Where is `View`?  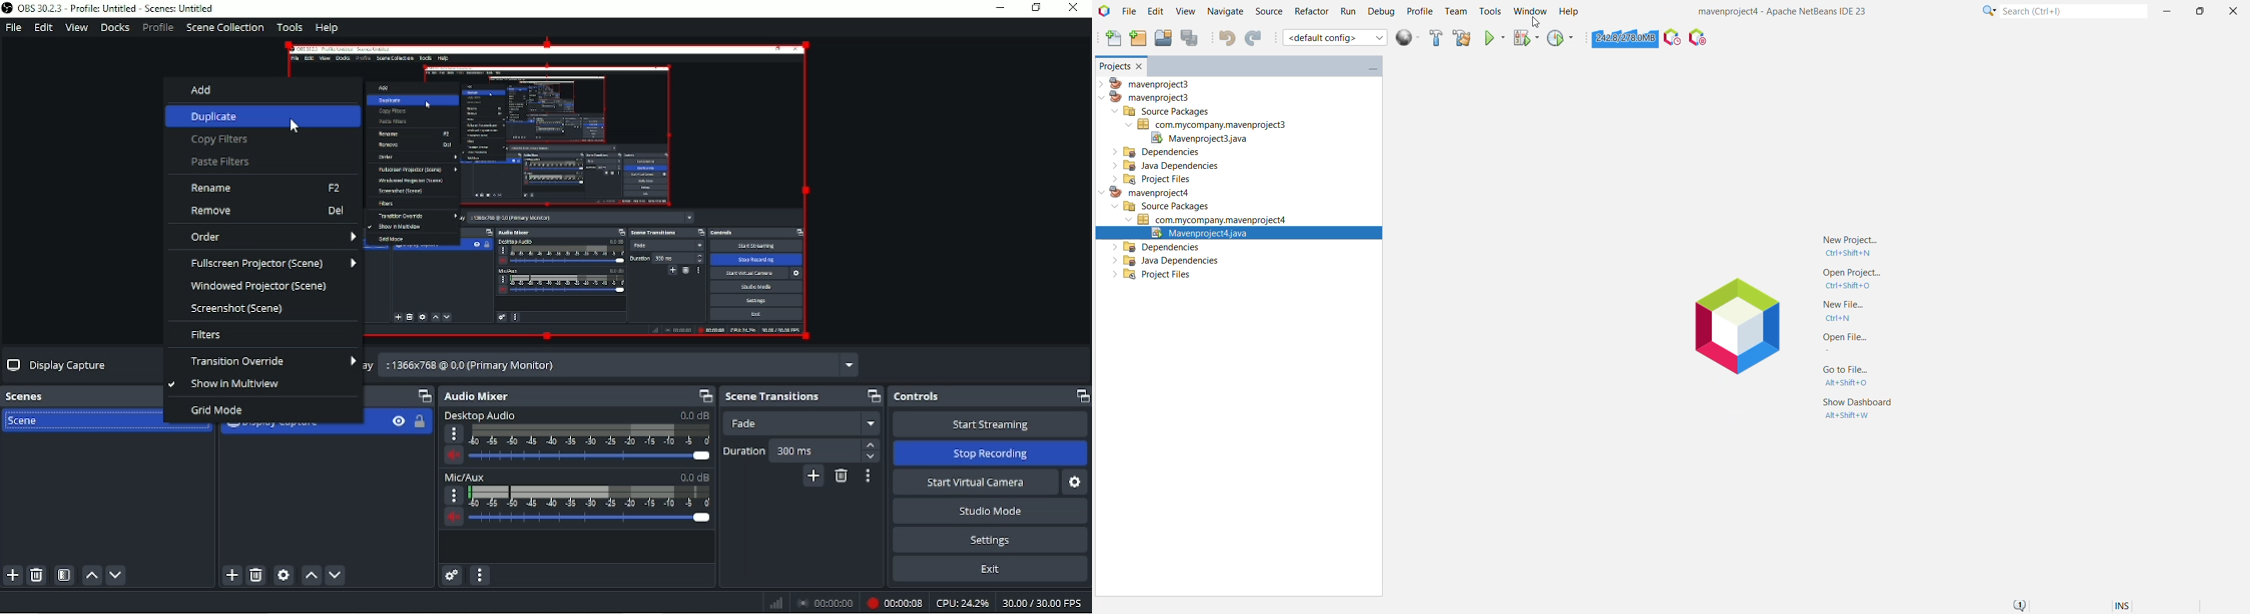
View is located at coordinates (76, 28).